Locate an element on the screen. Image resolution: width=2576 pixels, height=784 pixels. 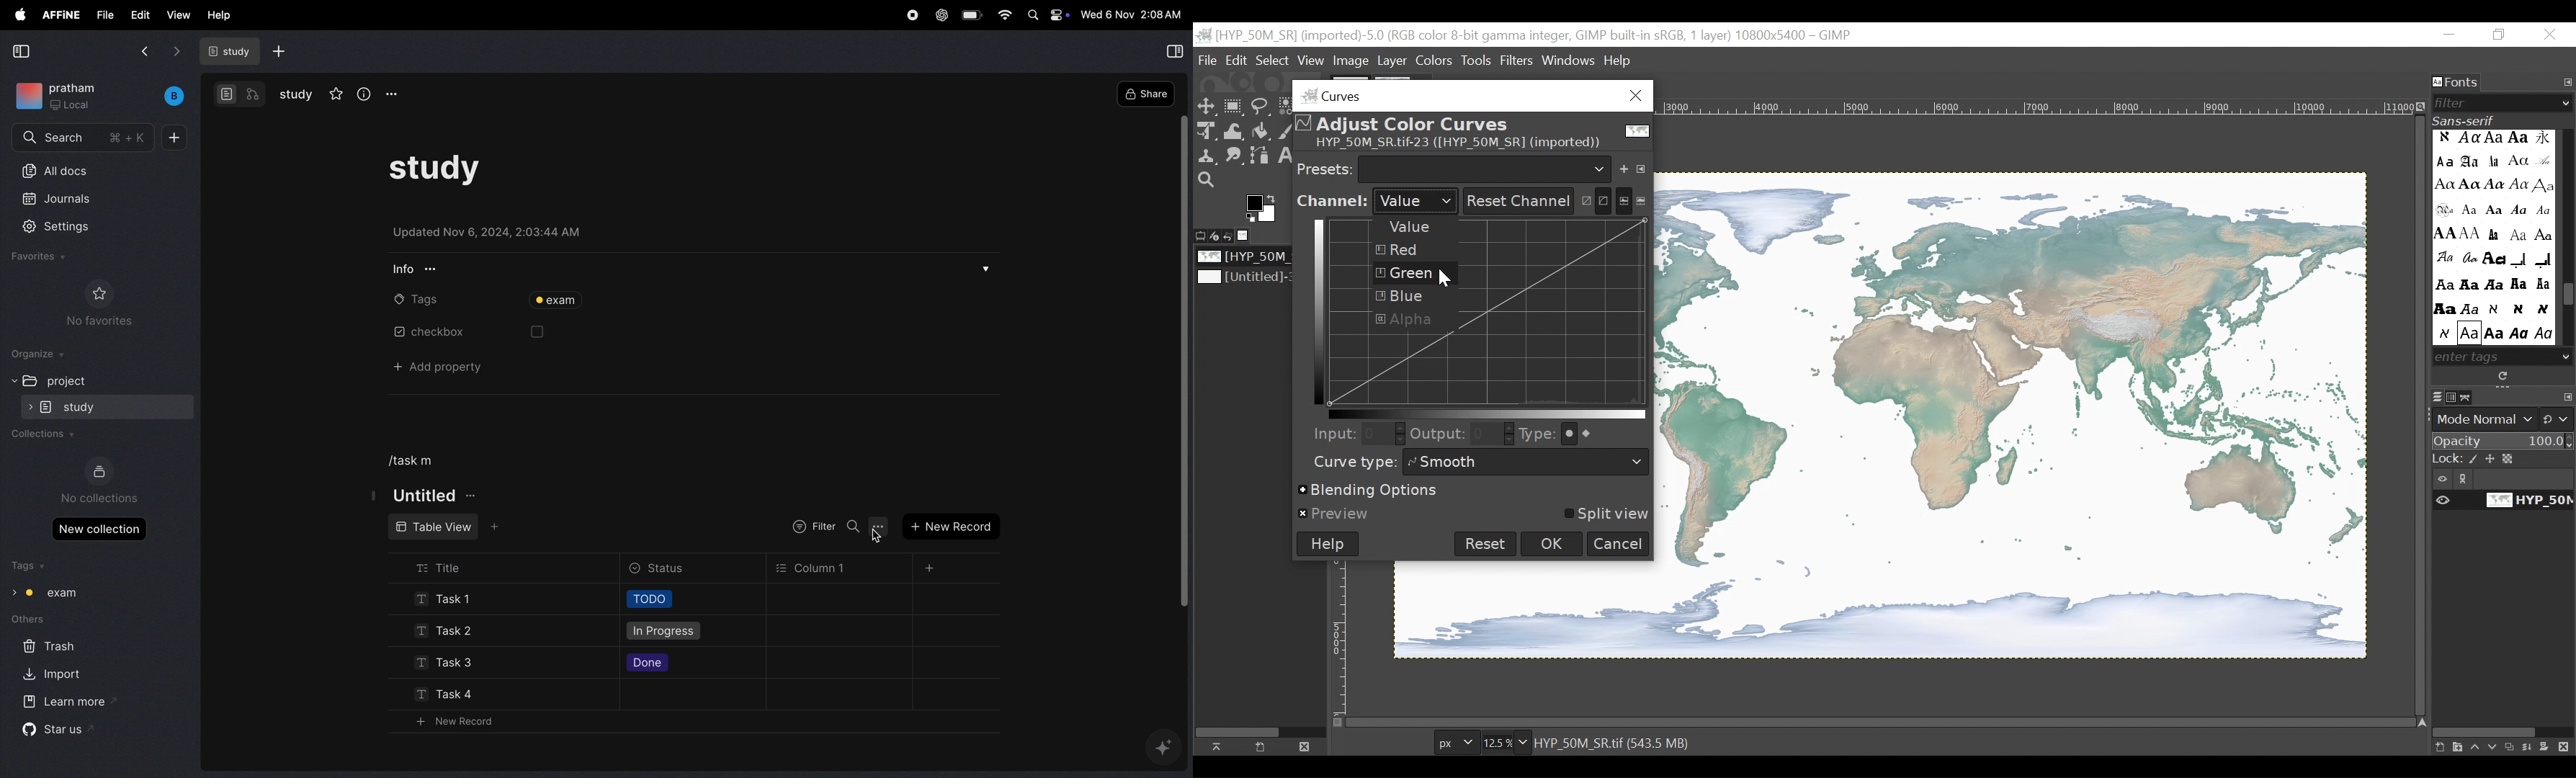
todo is located at coordinates (650, 601).